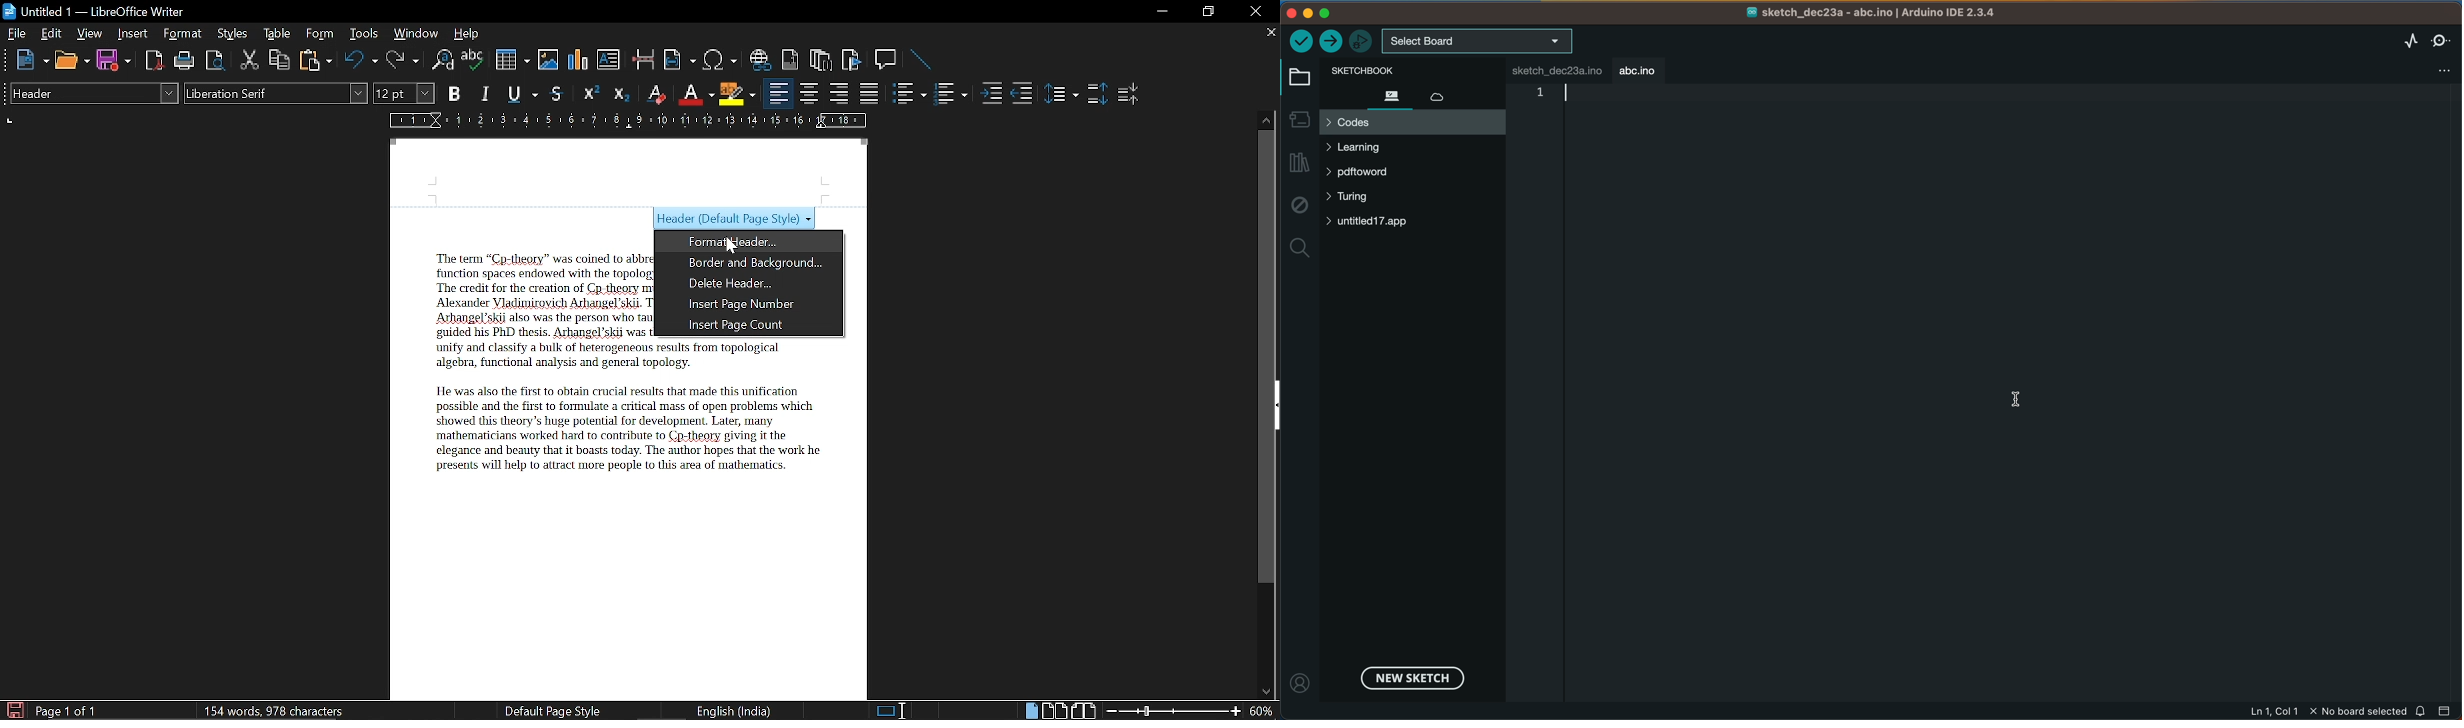 This screenshot has height=728, width=2464. I want to click on Align left, so click(778, 94).